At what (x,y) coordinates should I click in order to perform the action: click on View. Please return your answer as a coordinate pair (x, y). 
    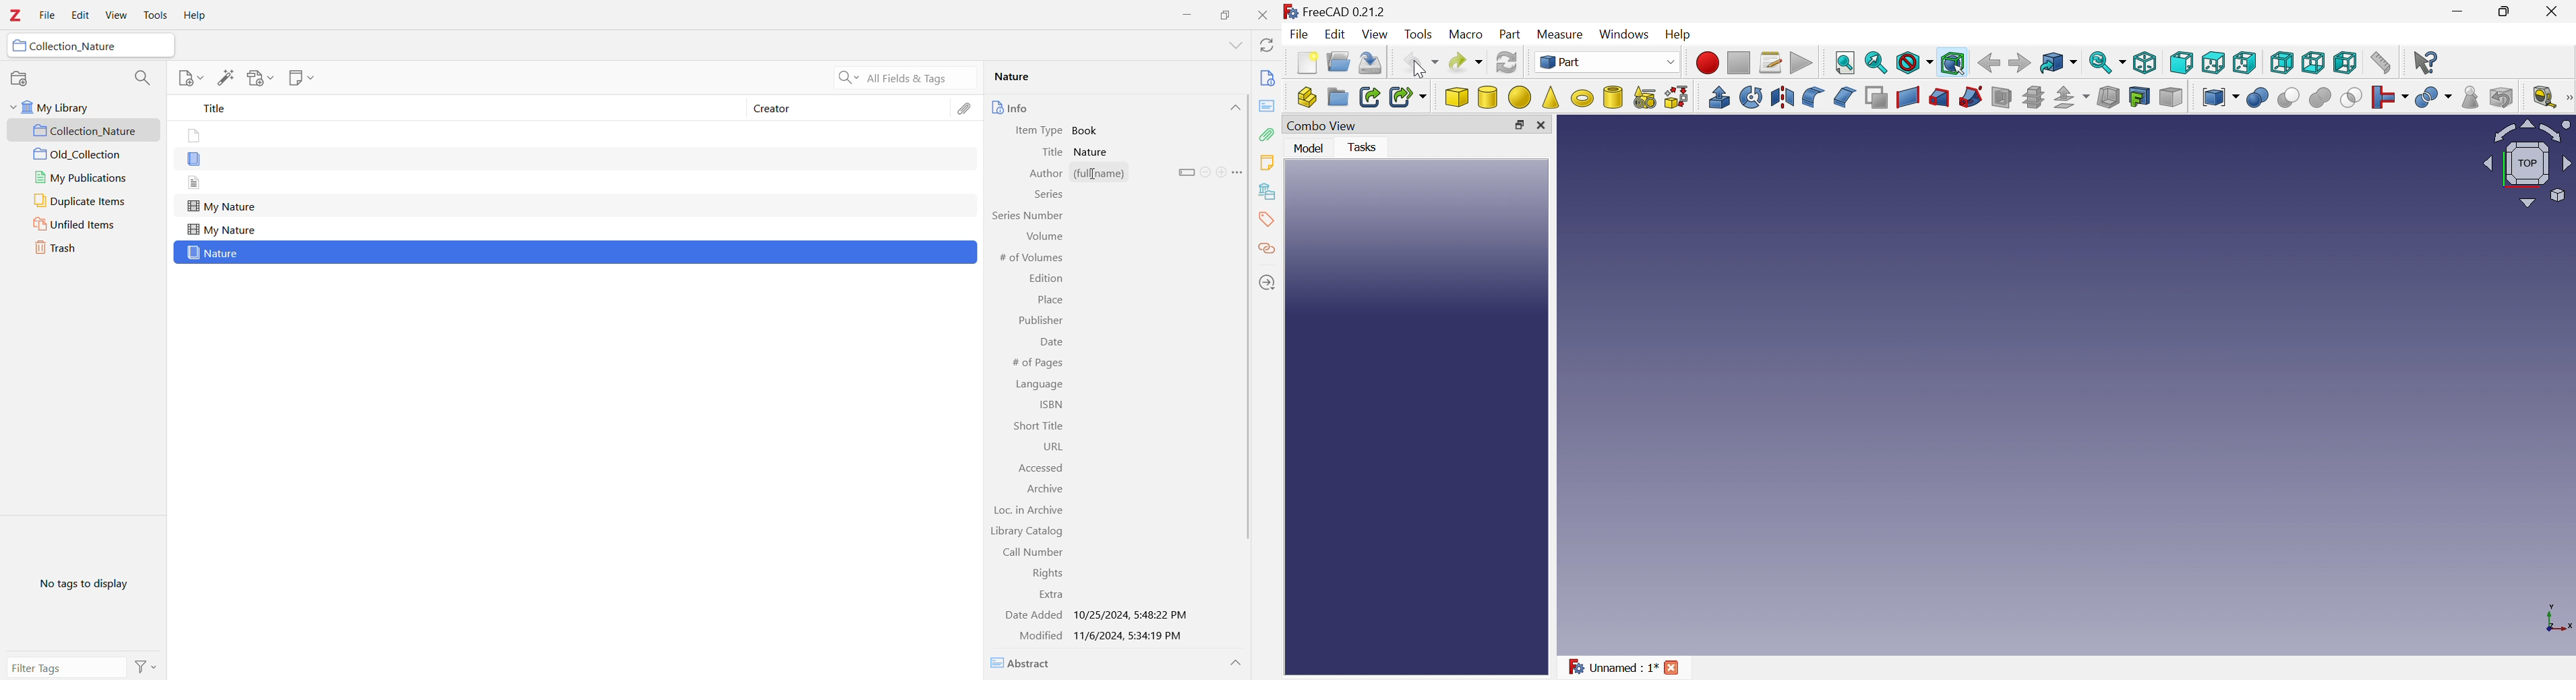
    Looking at the image, I should click on (114, 15).